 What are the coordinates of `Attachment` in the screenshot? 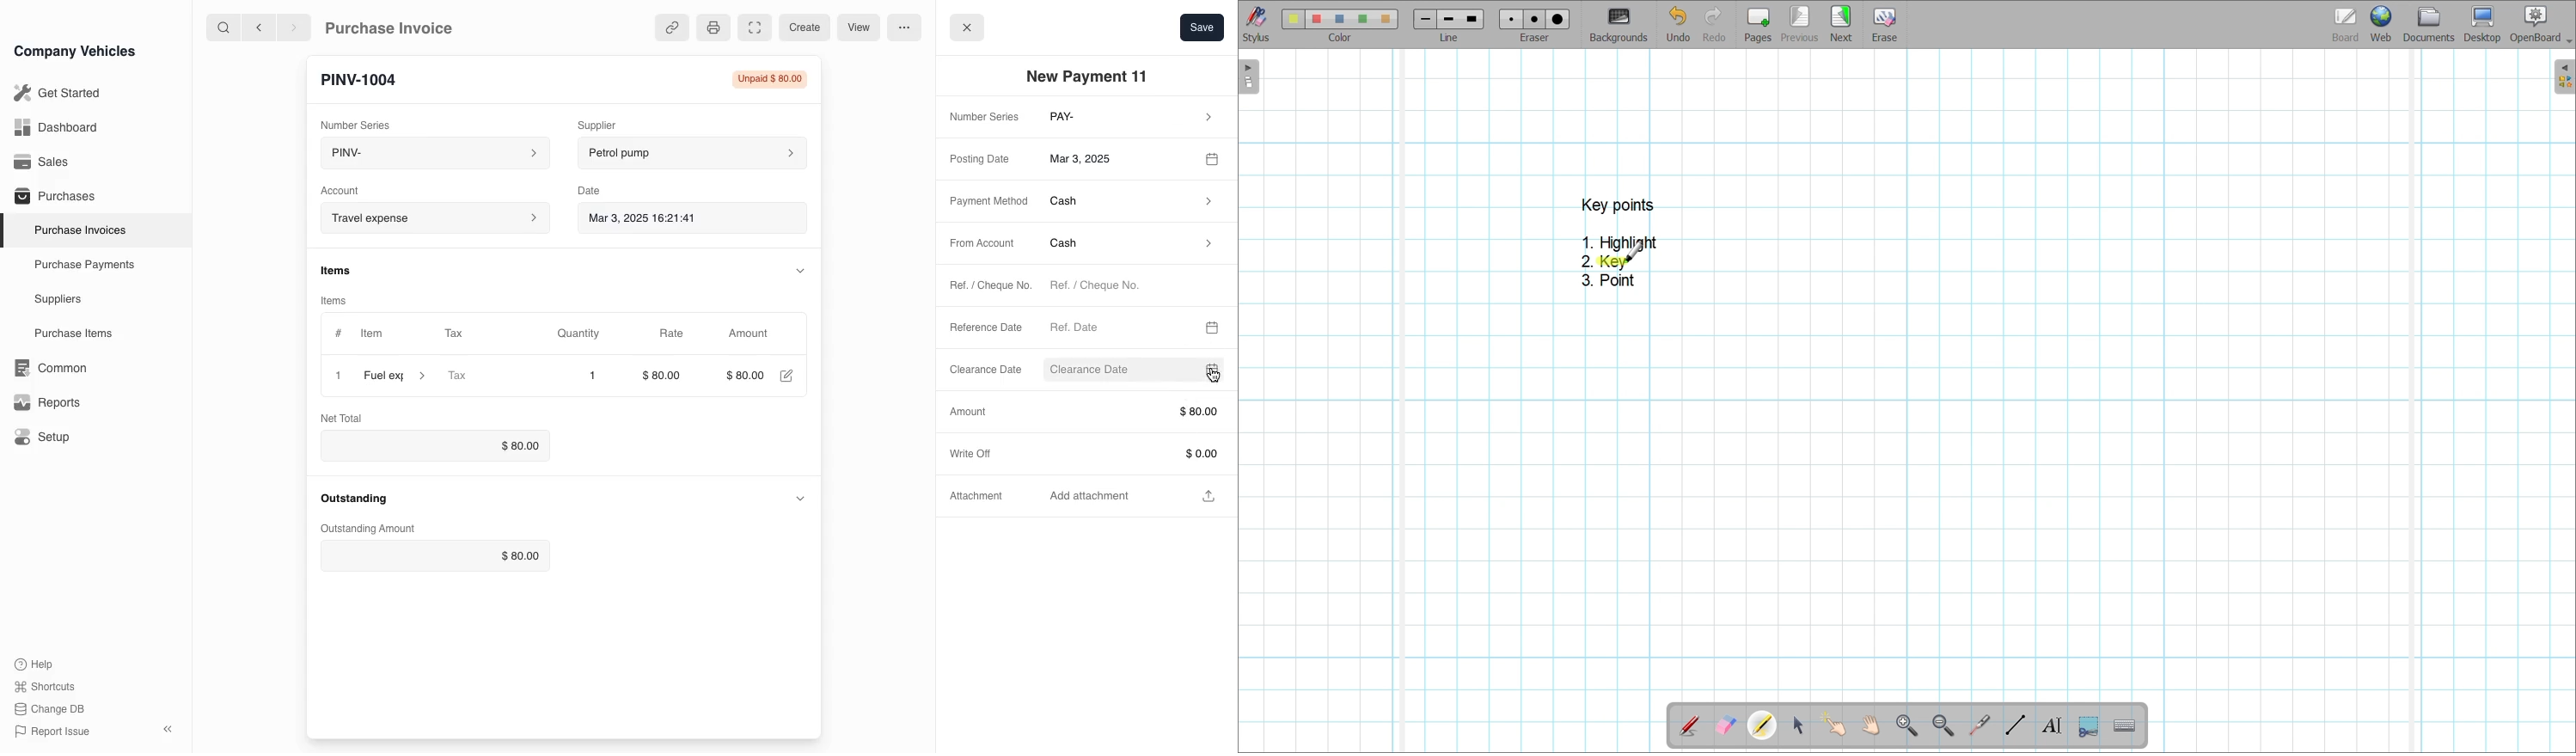 It's located at (979, 499).